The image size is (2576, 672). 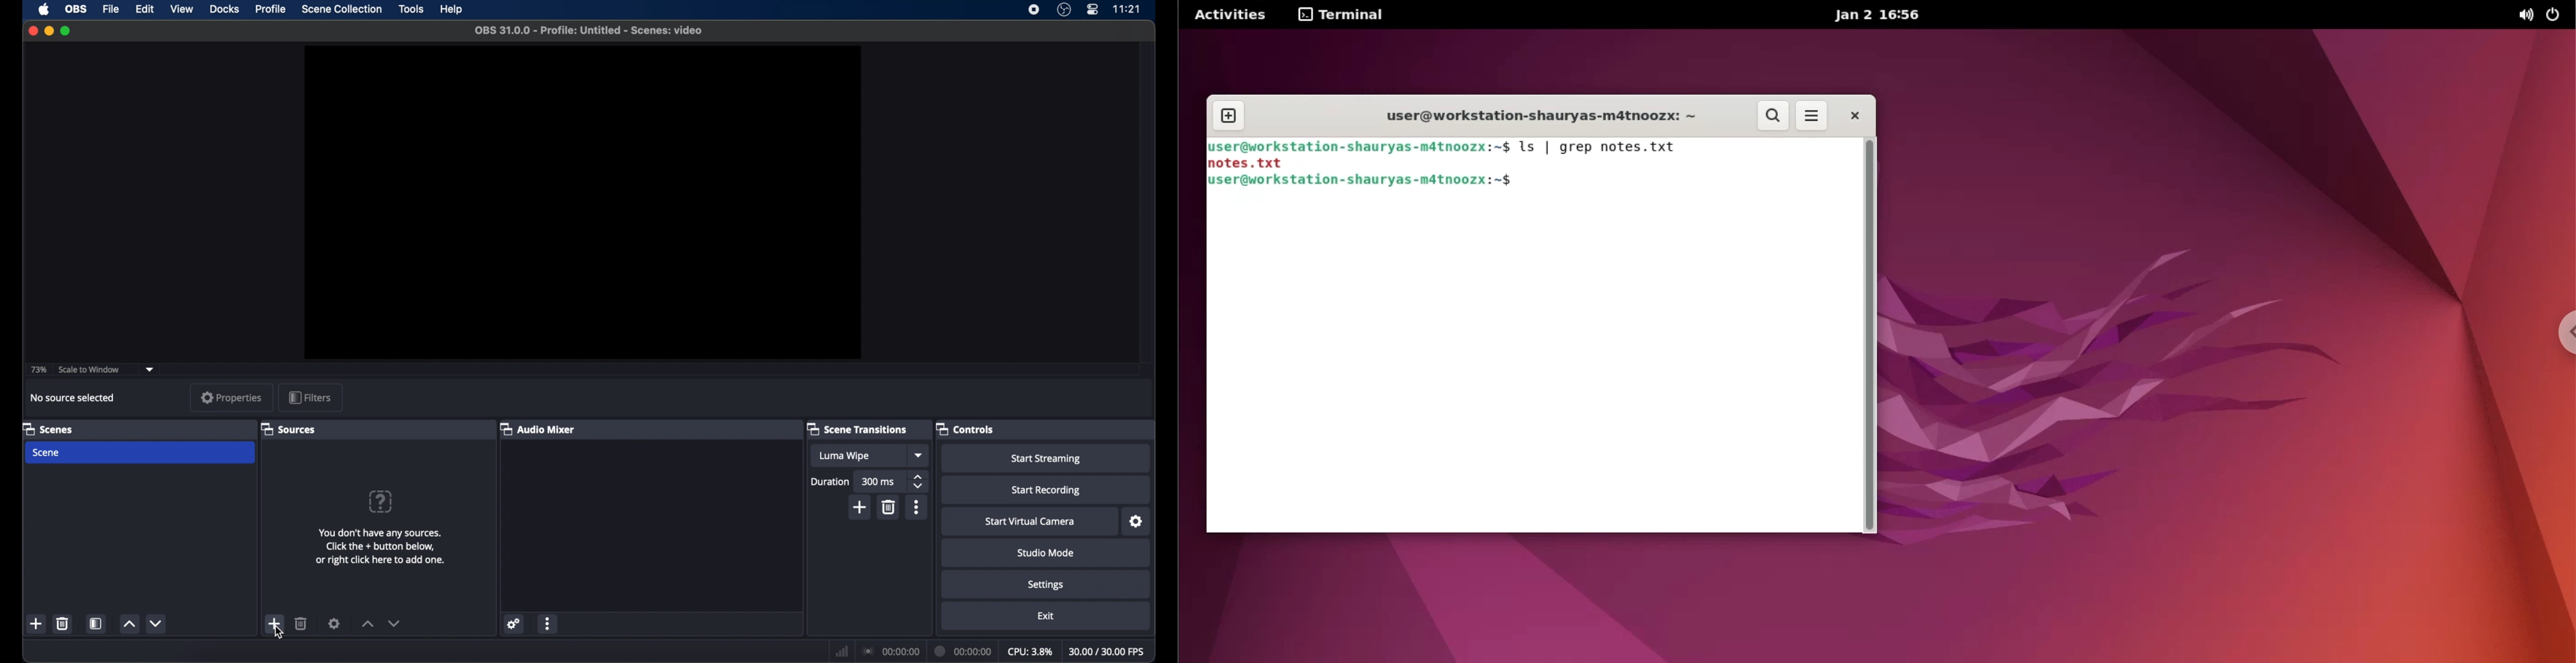 What do you see at coordinates (1138, 522) in the screenshot?
I see `settings` at bounding box center [1138, 522].